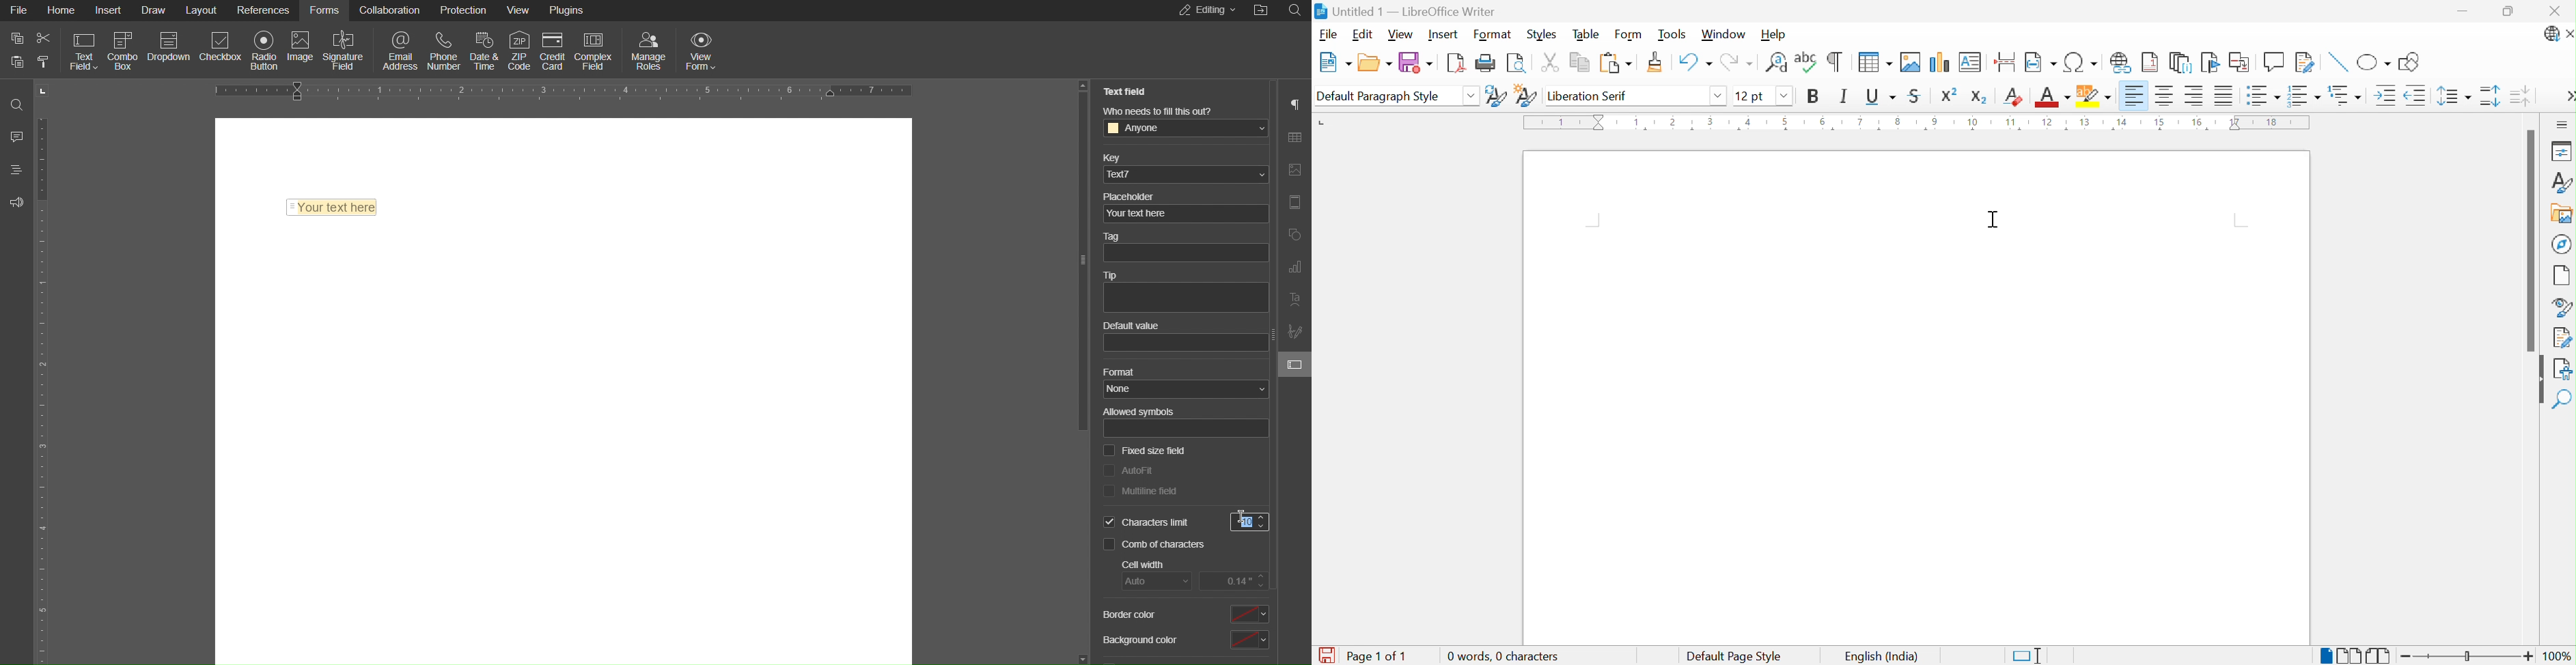  I want to click on Forms, so click(326, 10).